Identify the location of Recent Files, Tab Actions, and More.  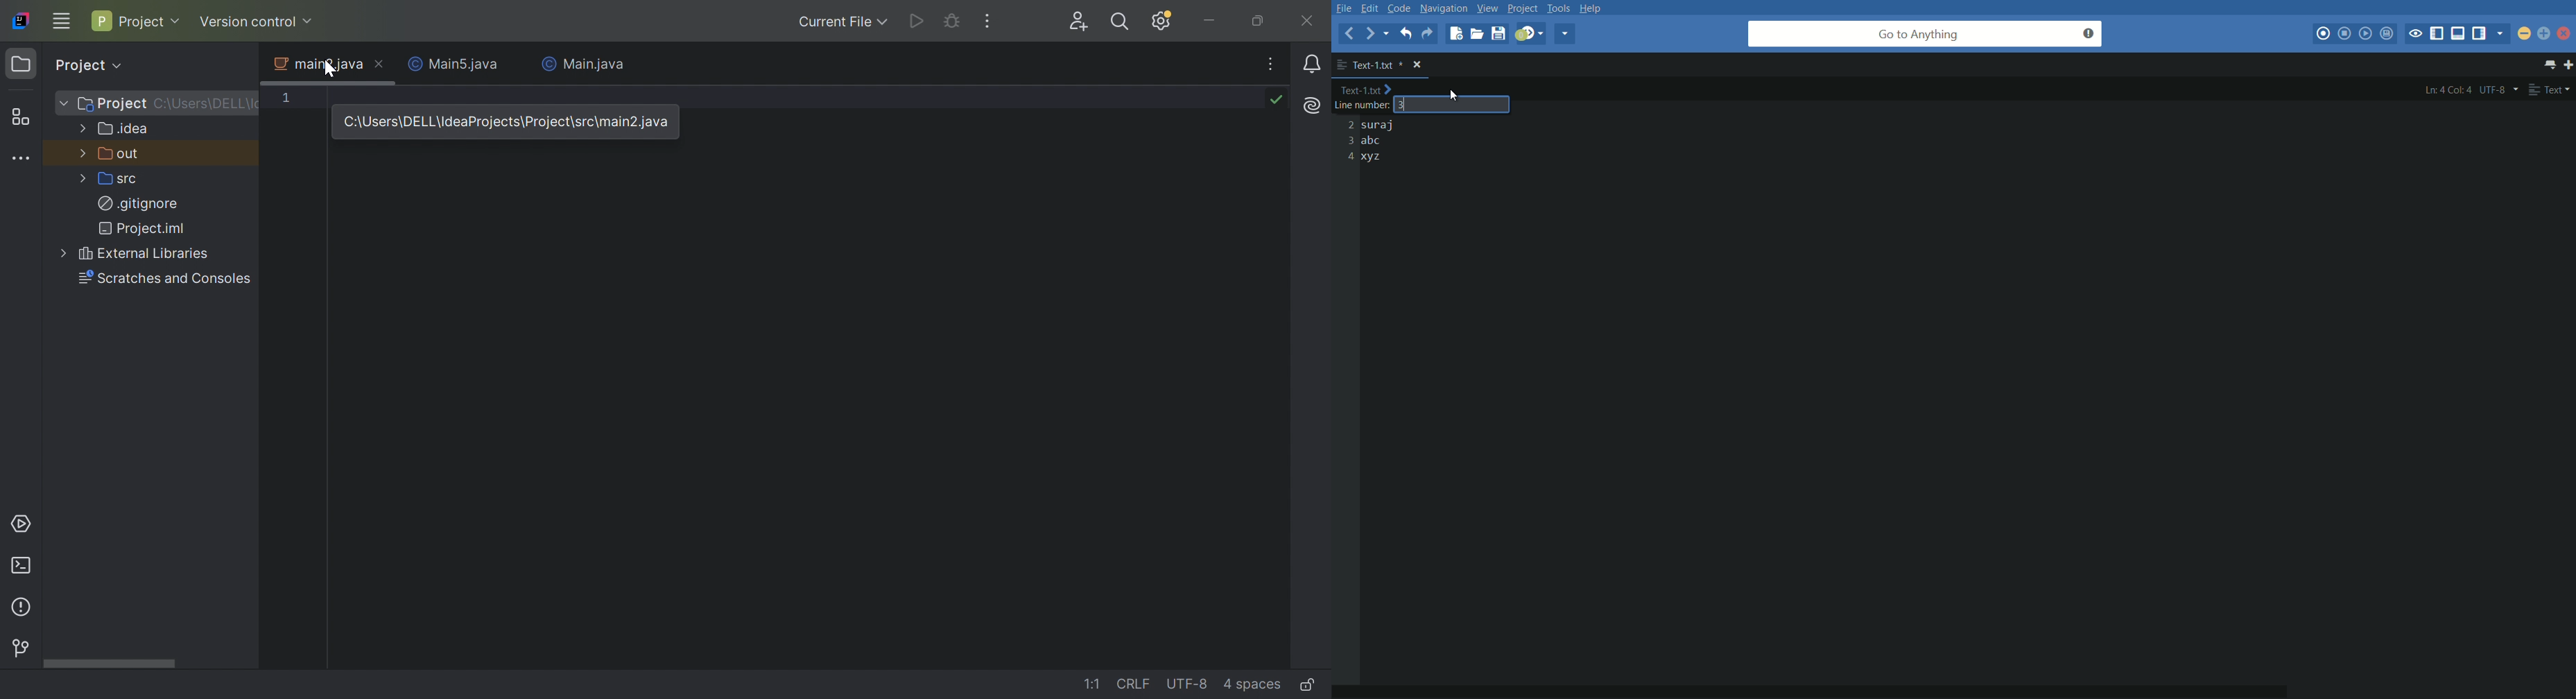
(1271, 62).